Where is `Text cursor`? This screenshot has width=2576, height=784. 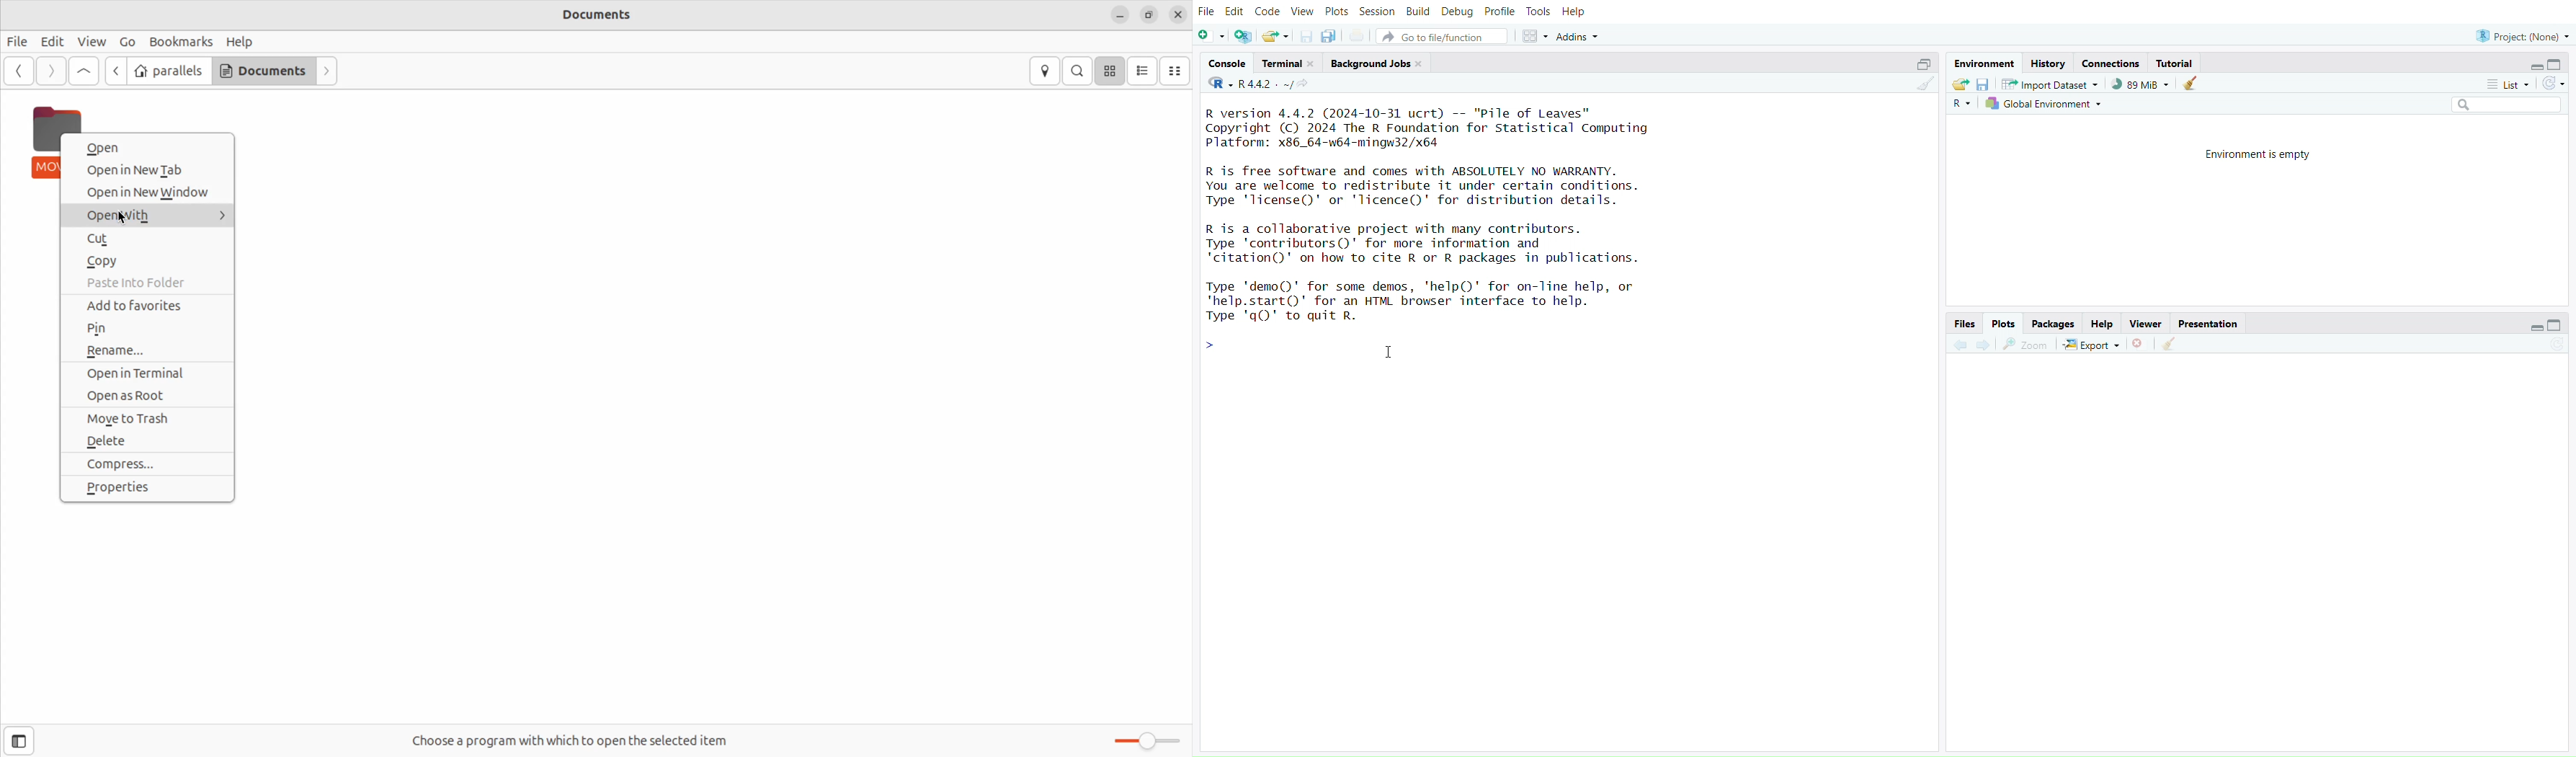 Text cursor is located at coordinates (1391, 352).